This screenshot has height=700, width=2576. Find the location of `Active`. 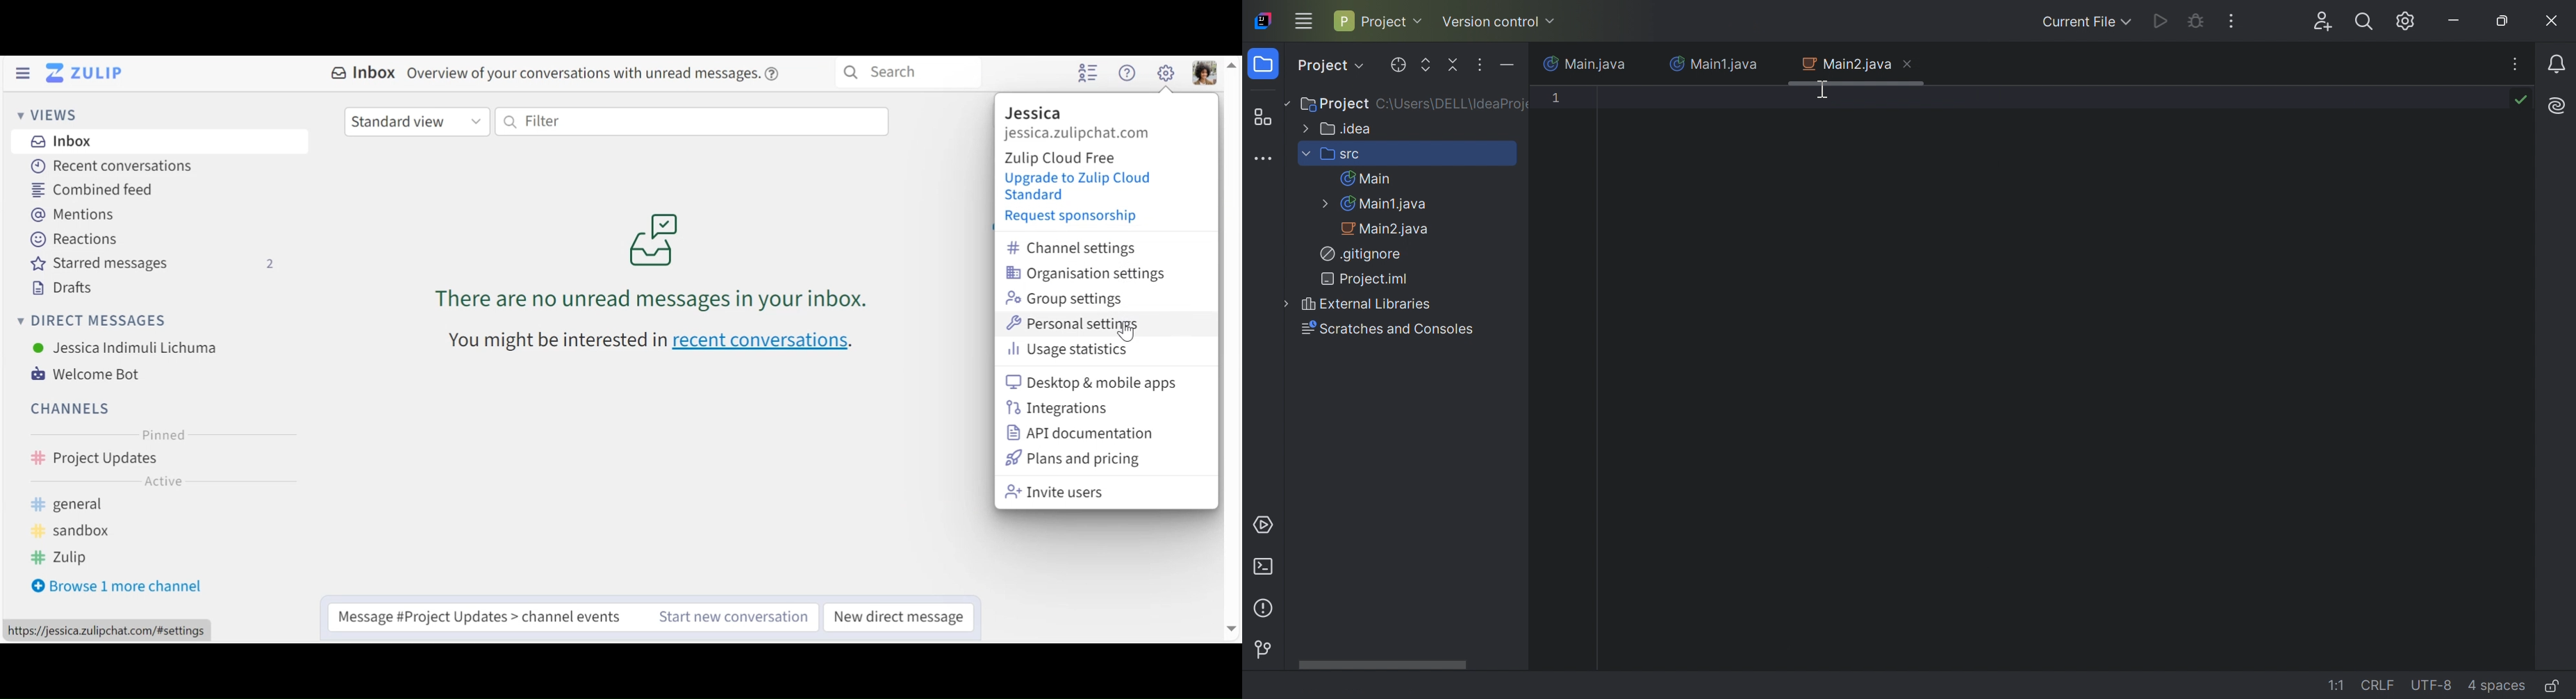

Active is located at coordinates (151, 484).